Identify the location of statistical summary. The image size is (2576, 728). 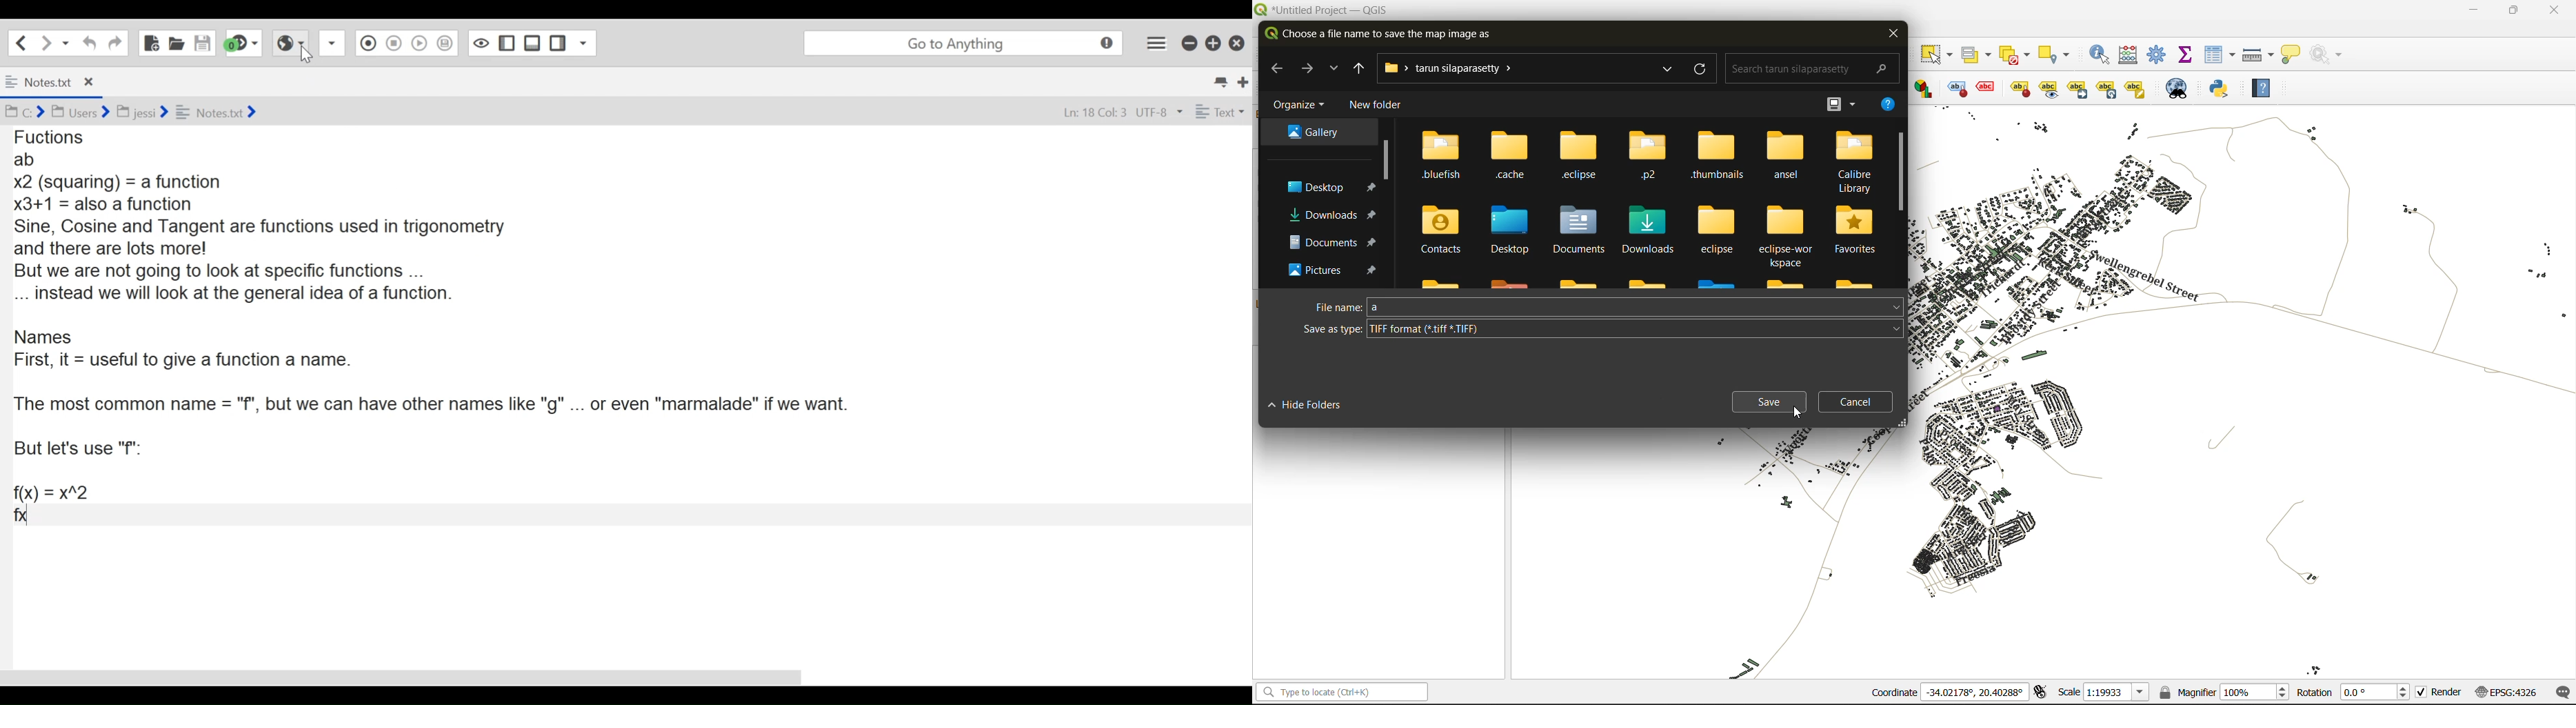
(2186, 56).